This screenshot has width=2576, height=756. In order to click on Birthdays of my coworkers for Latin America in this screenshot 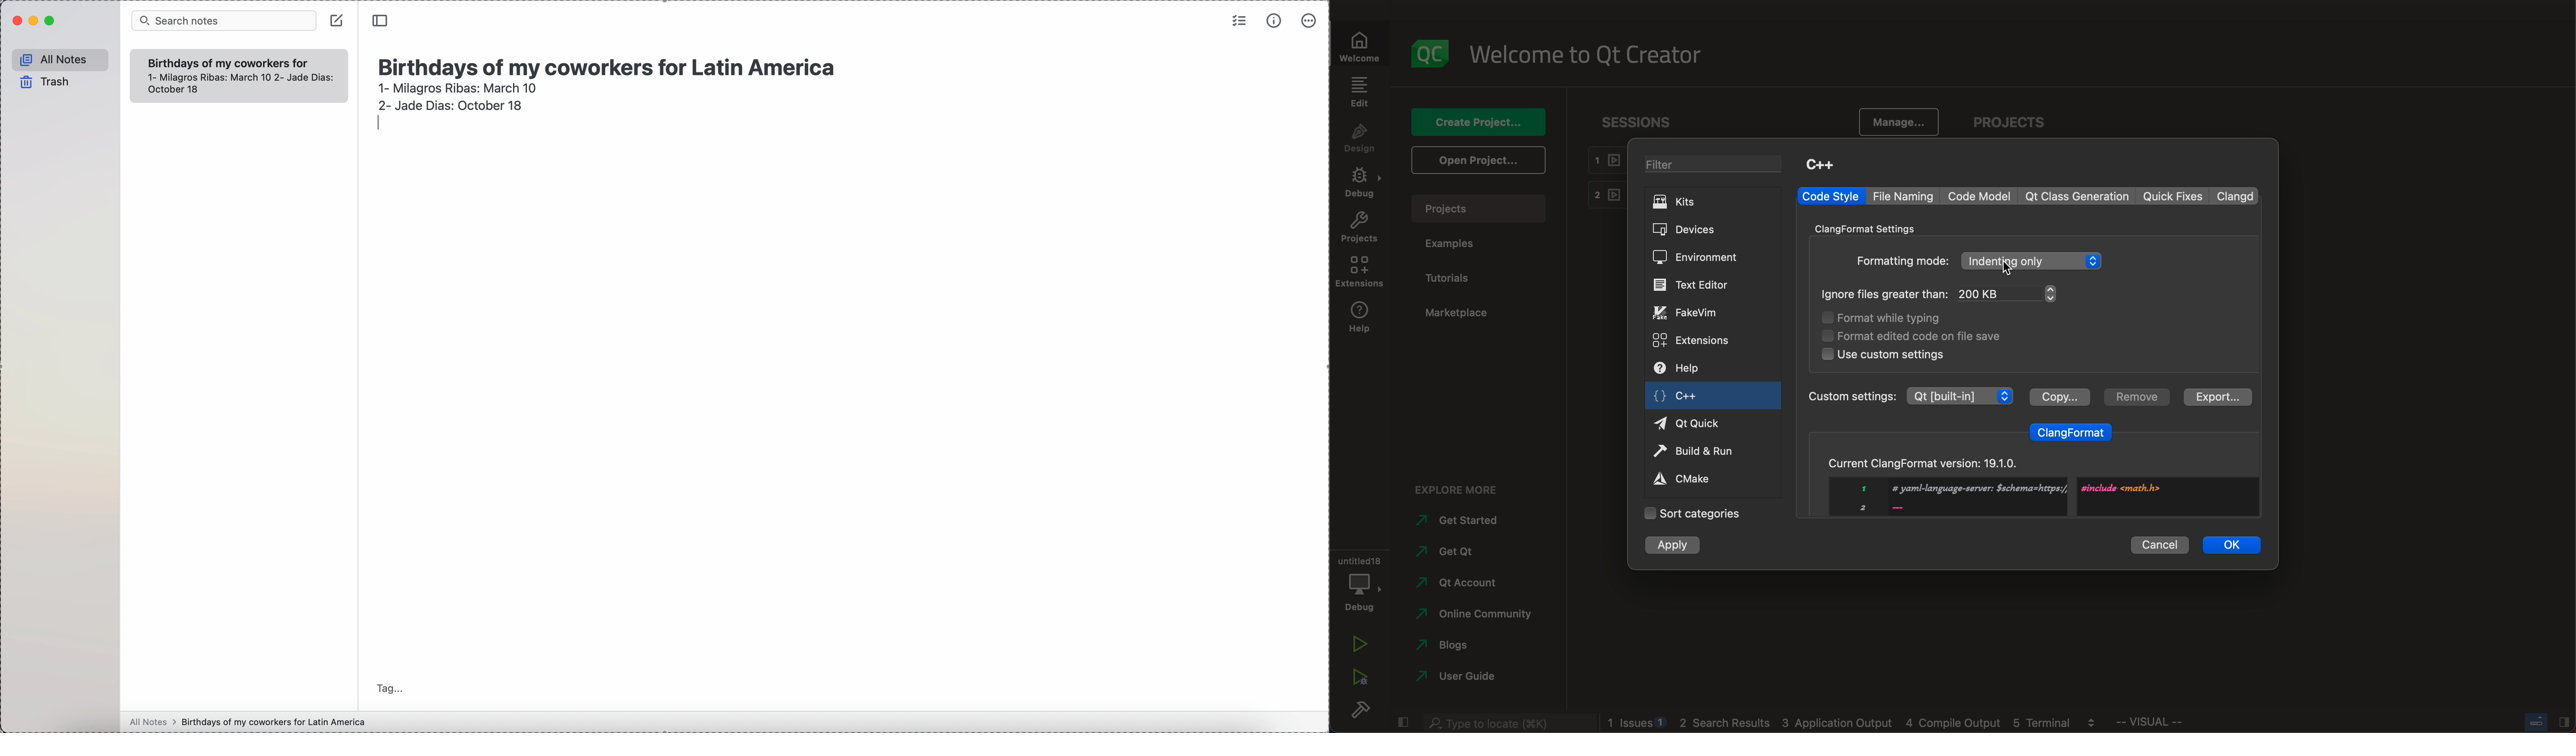, I will do `click(612, 65)`.